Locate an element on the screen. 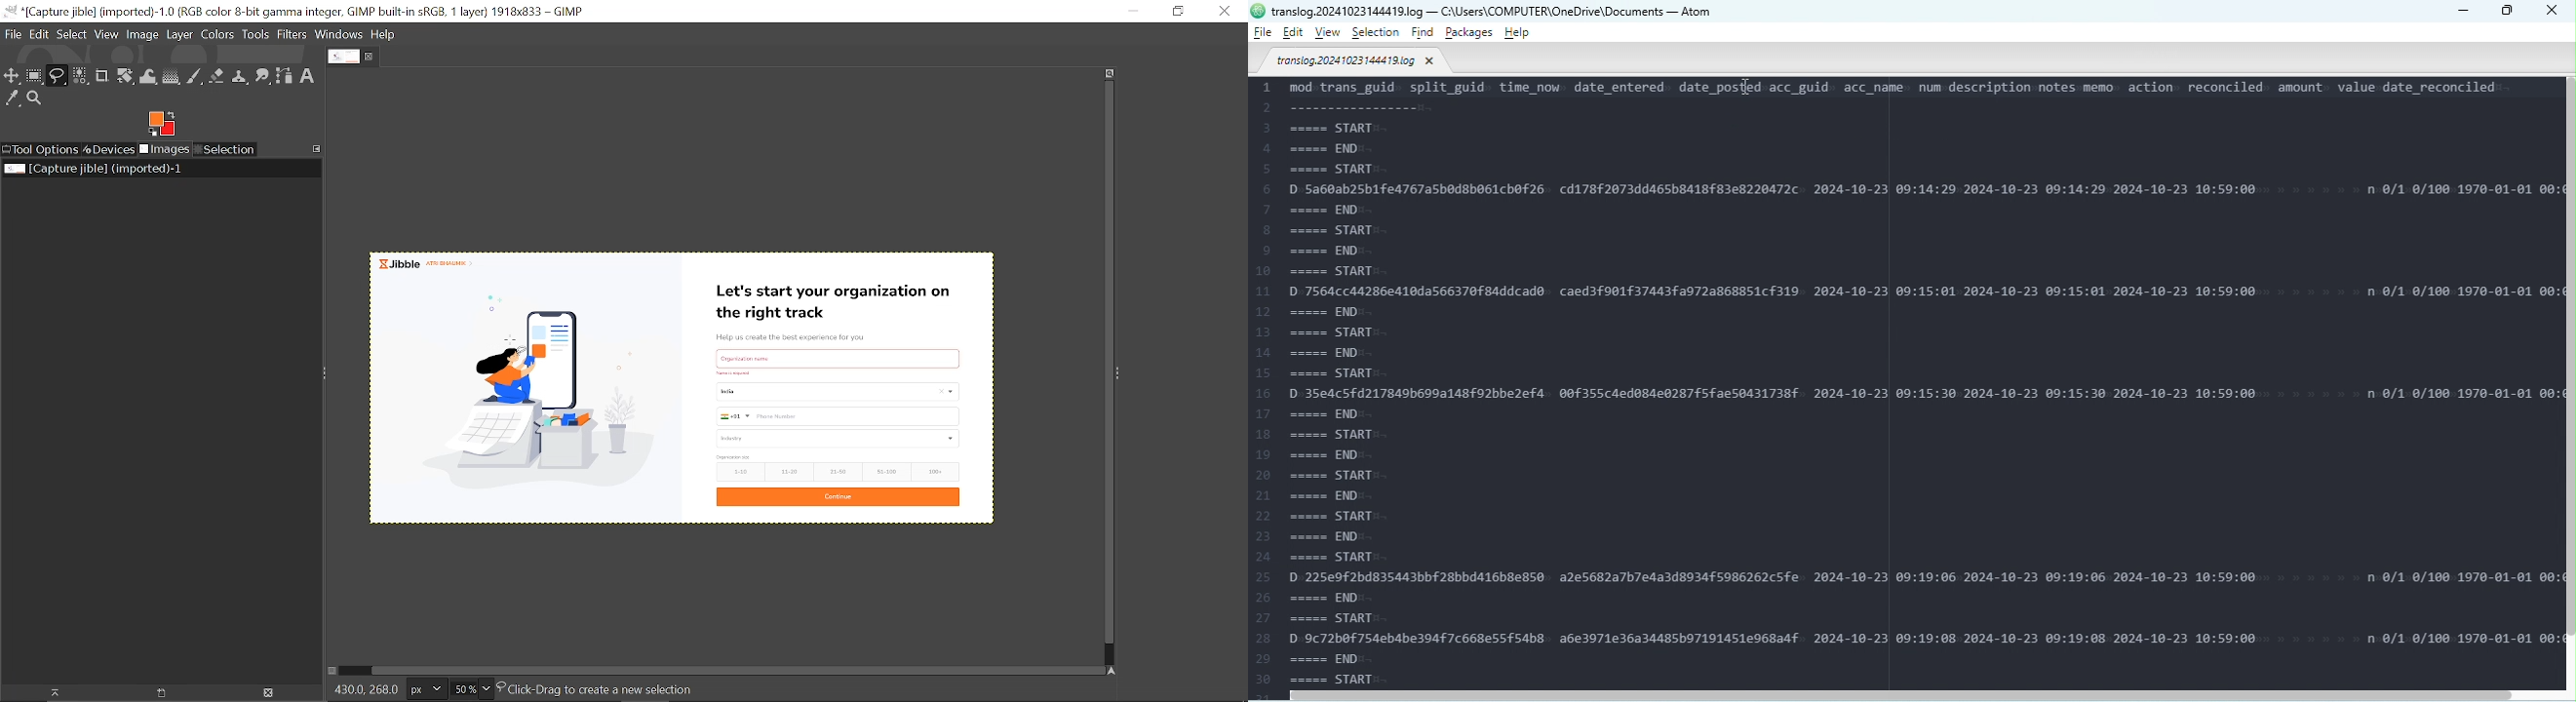 The width and height of the screenshot is (2576, 728). 430.0, 268.0 is located at coordinates (362, 692).